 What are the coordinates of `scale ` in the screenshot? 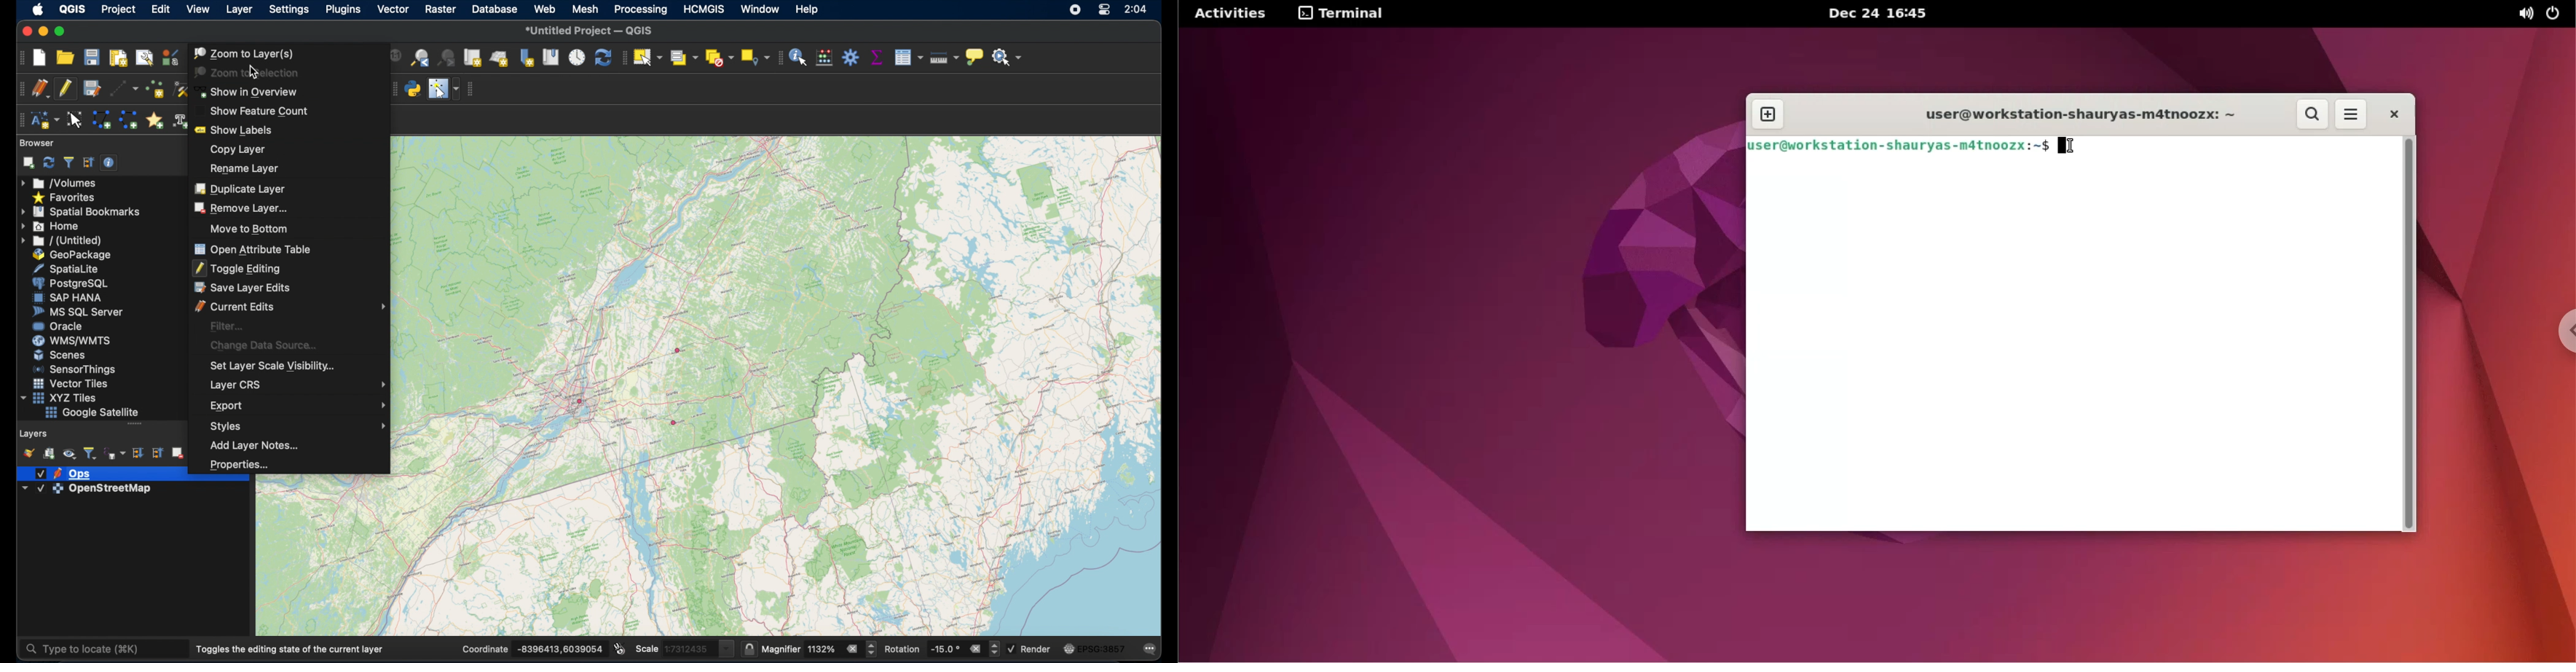 It's located at (682, 649).